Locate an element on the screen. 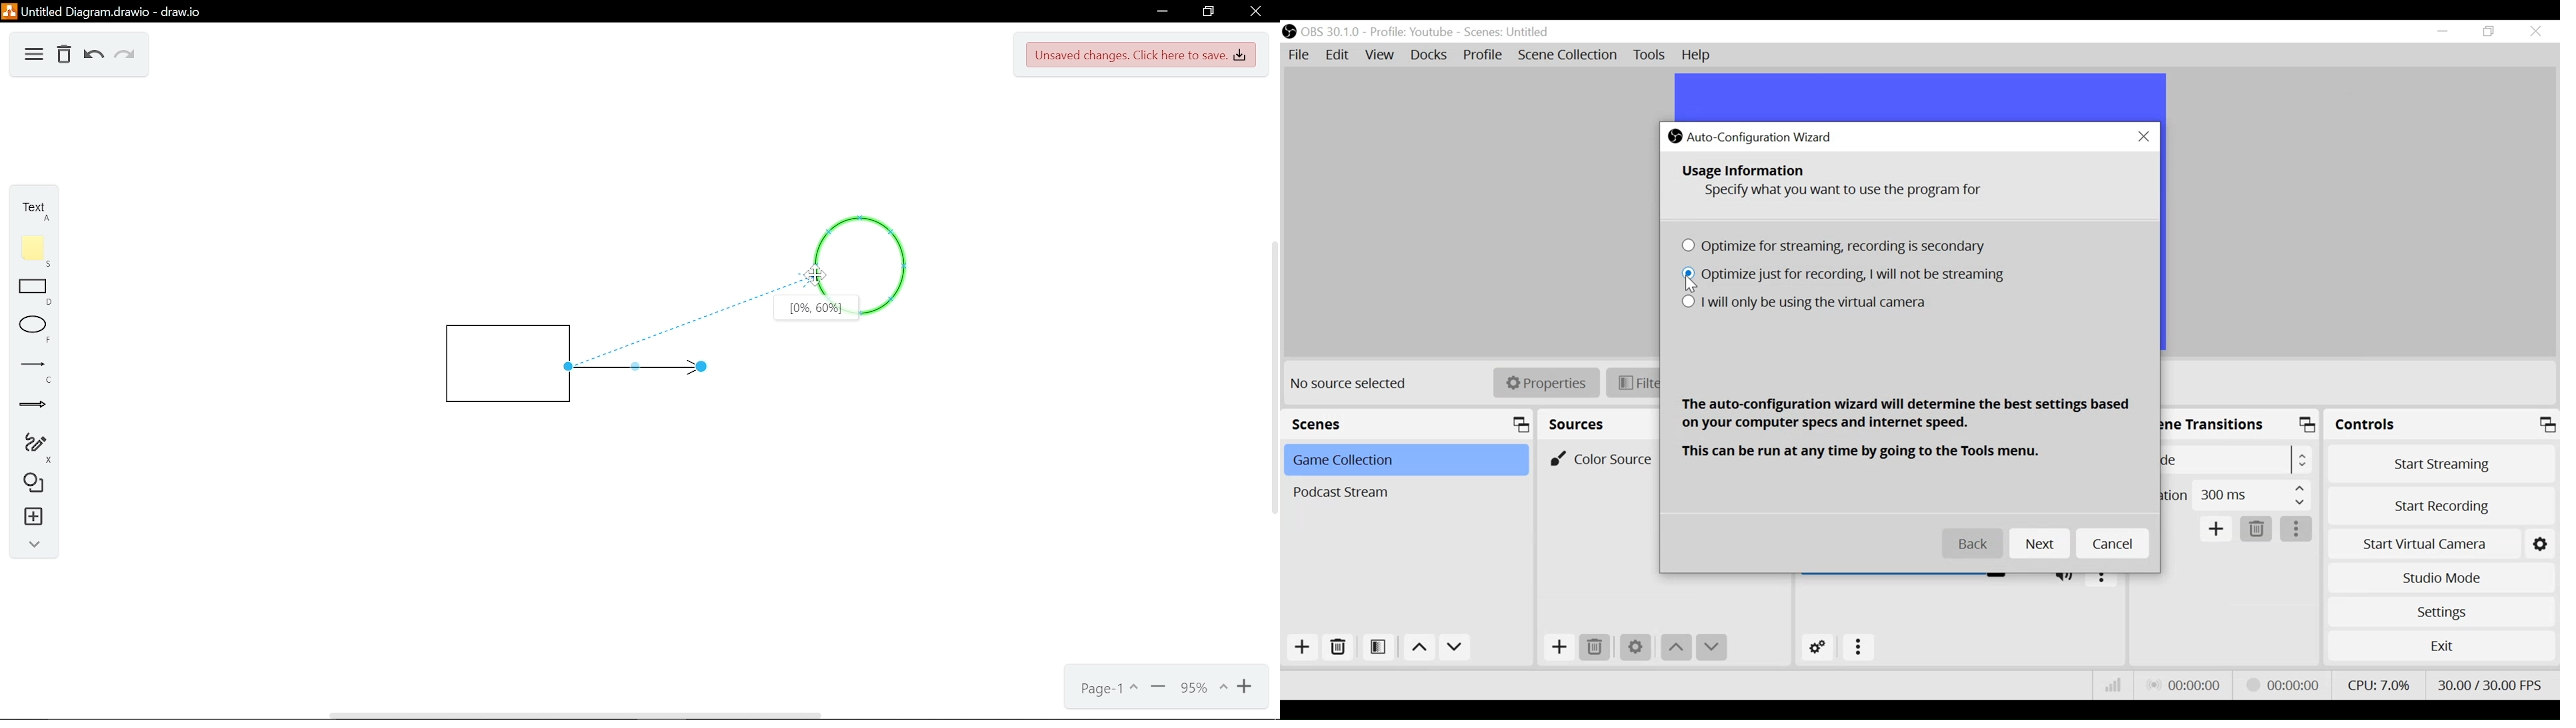 This screenshot has height=728, width=2576. Docks is located at coordinates (1430, 55).